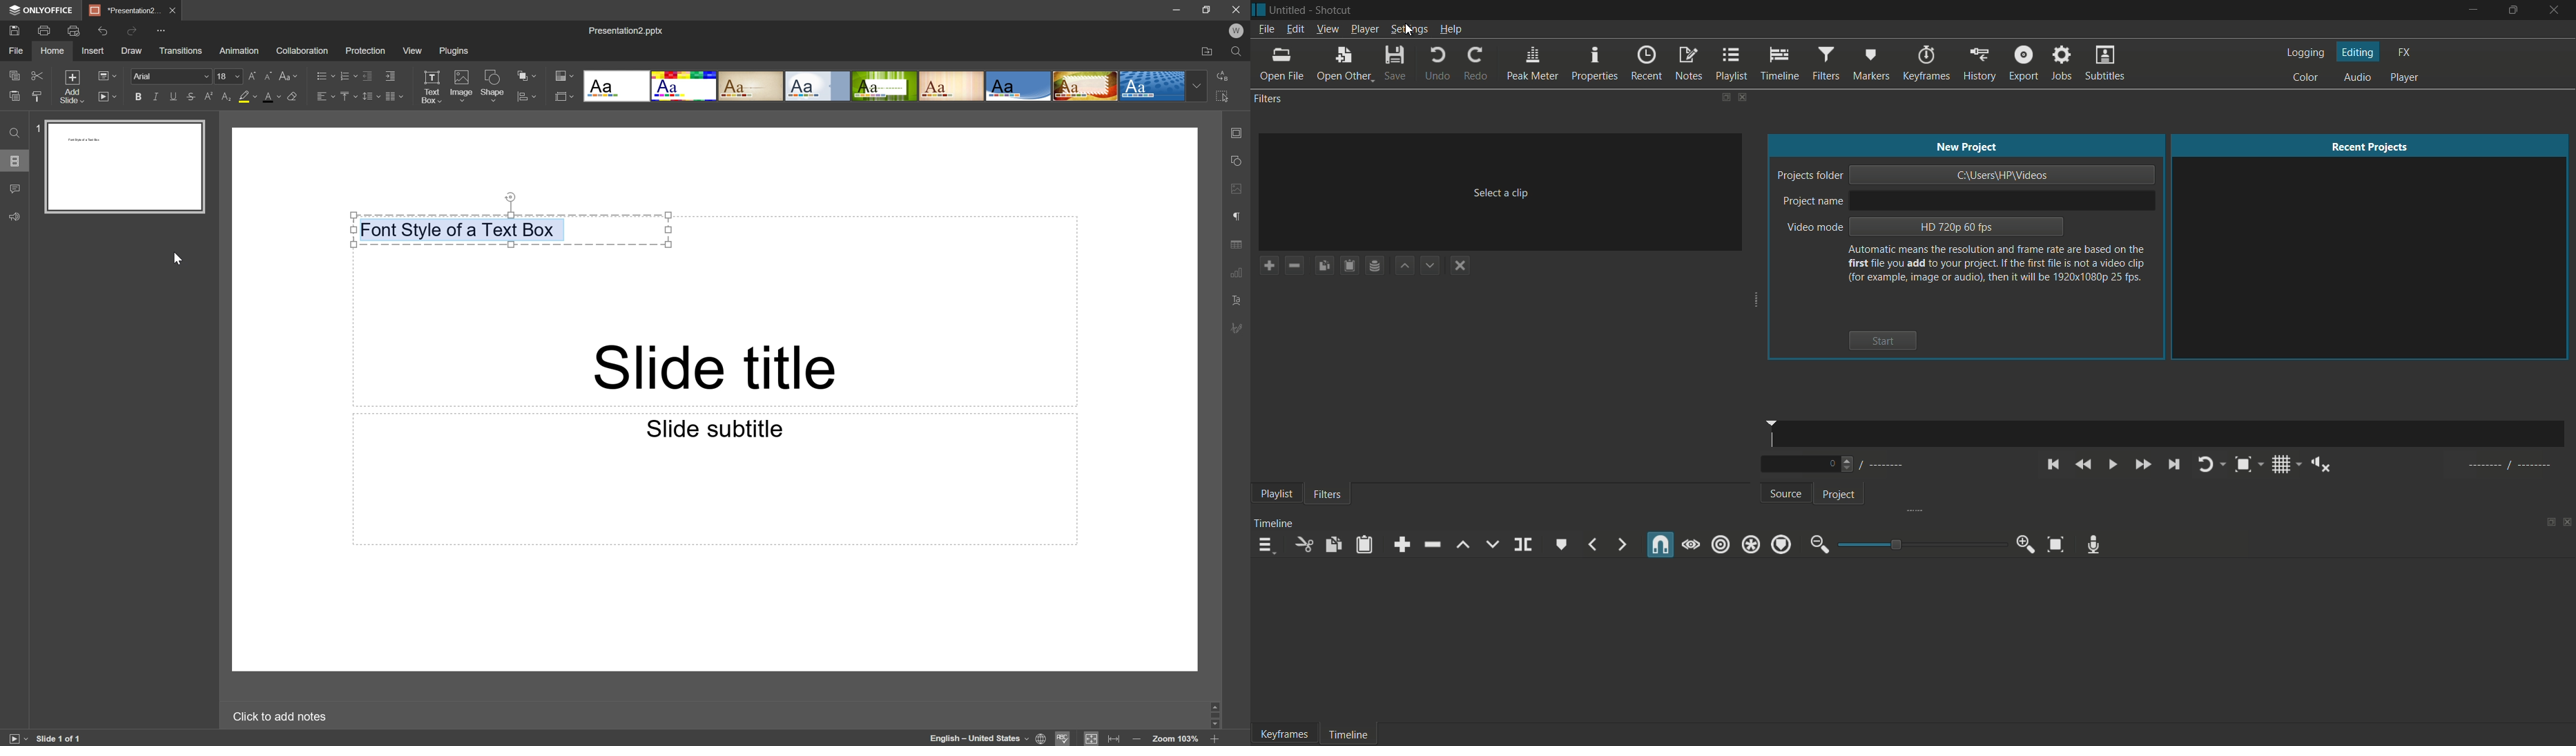 This screenshot has height=756, width=2576. What do you see at coordinates (396, 96) in the screenshot?
I see `Insert columns` at bounding box center [396, 96].